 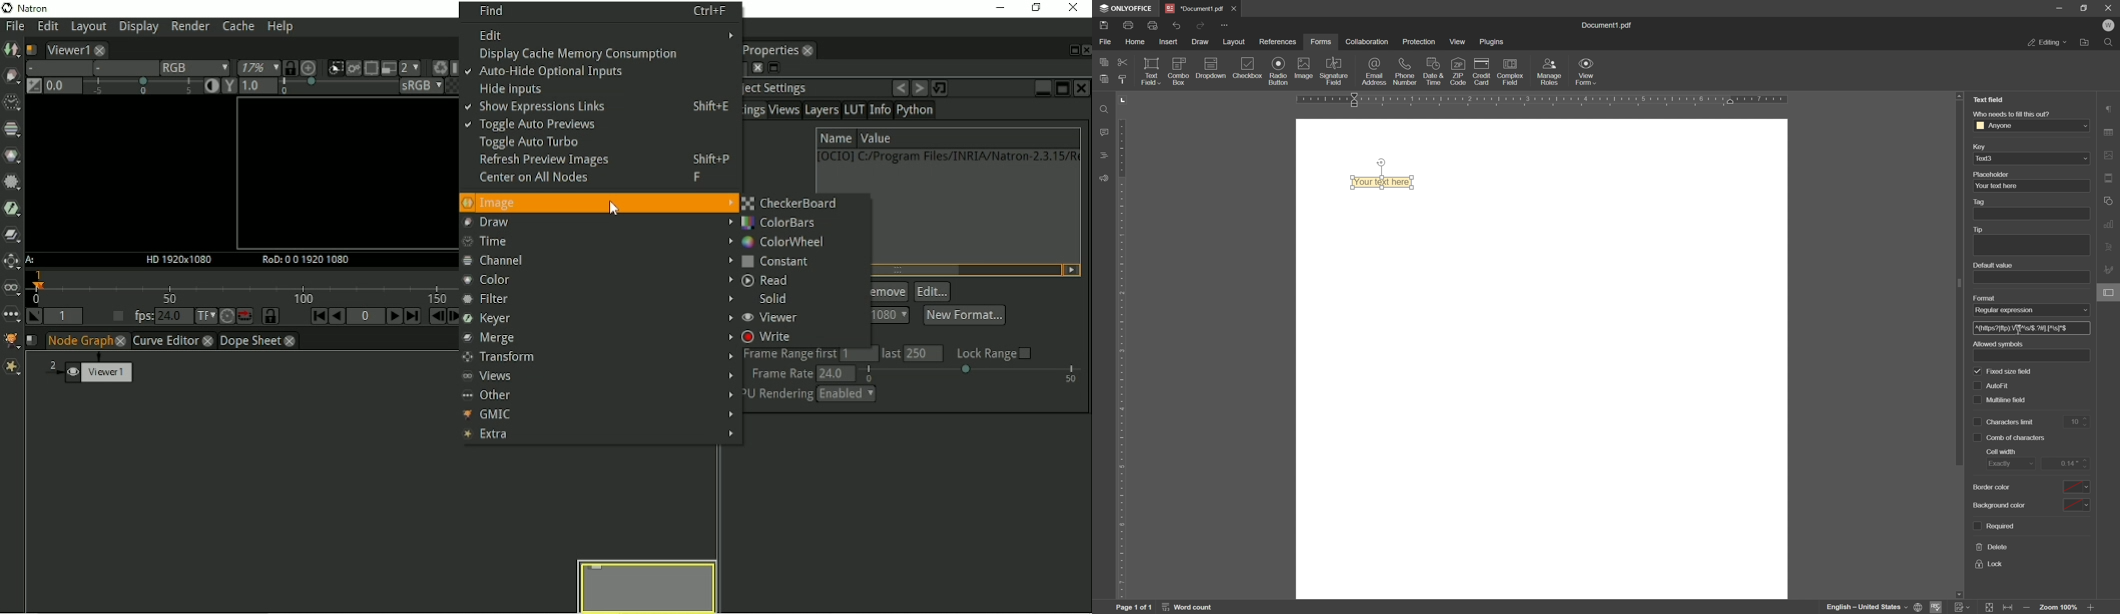 I want to click on plugins, so click(x=1493, y=43).